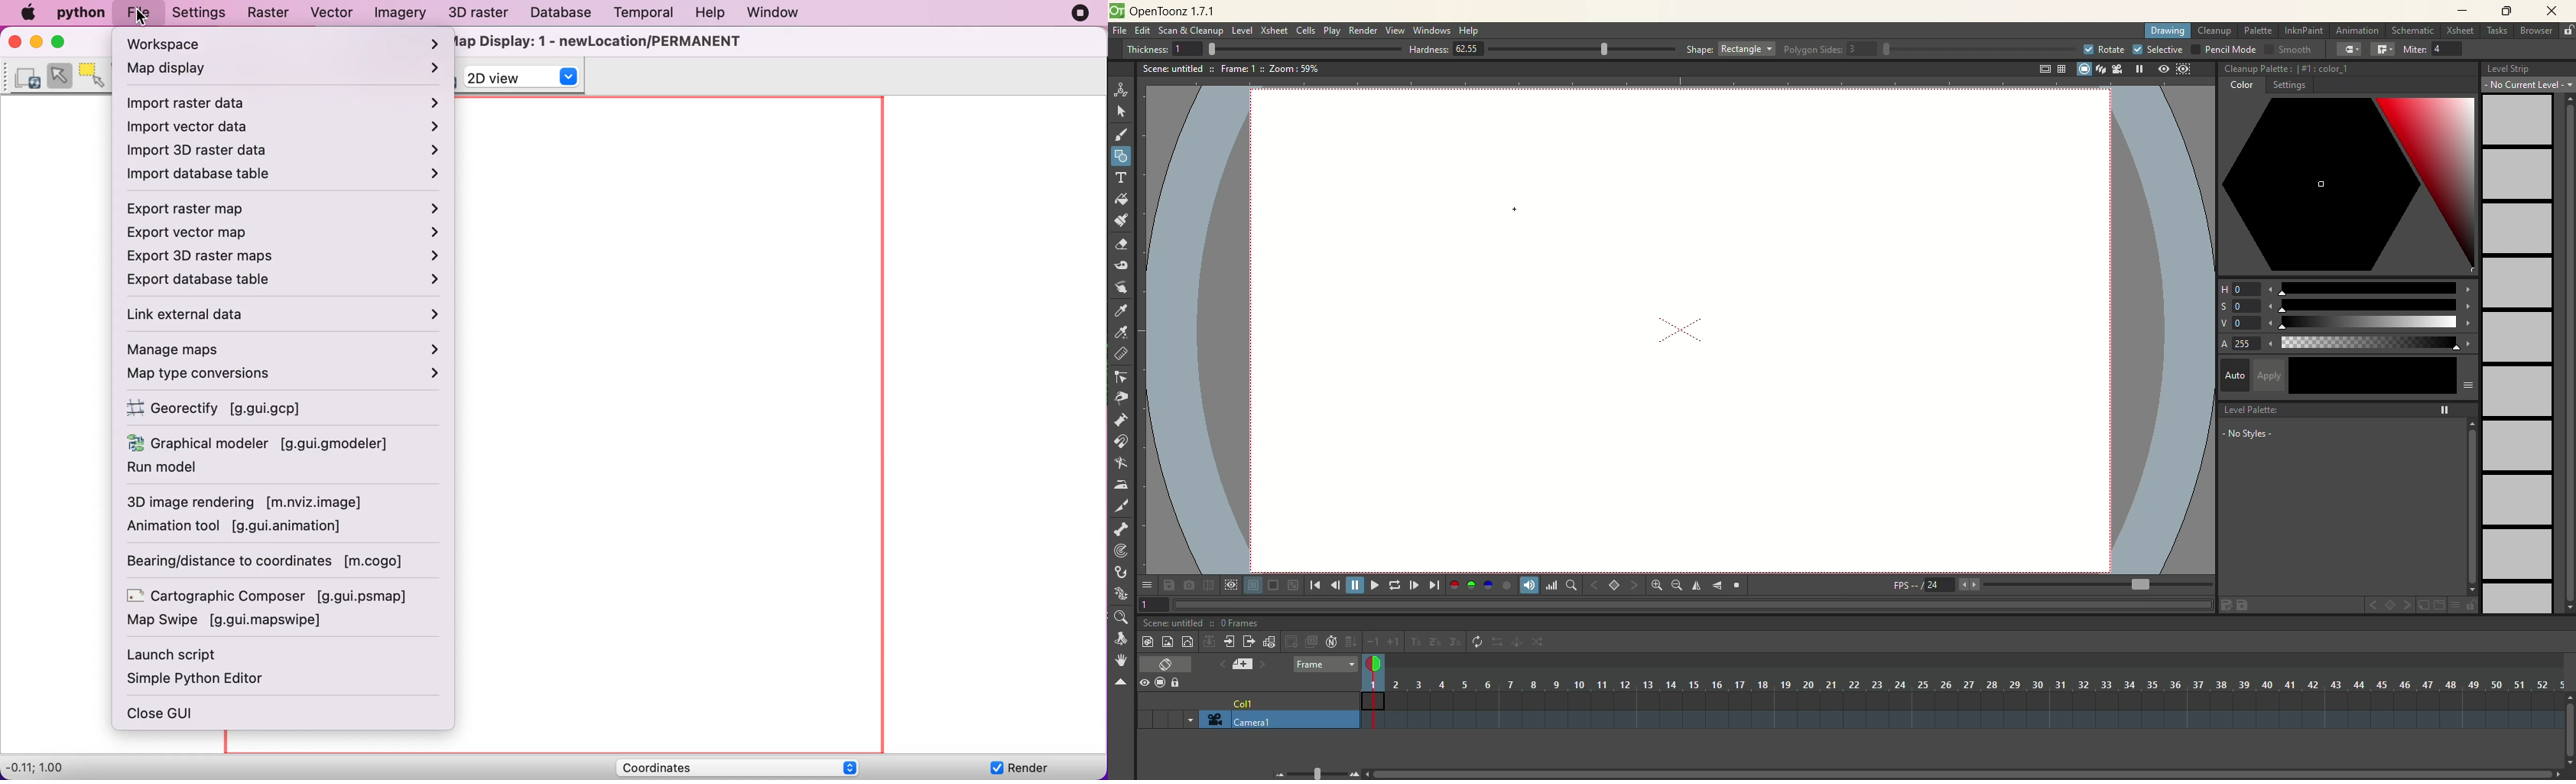 The width and height of the screenshot is (2576, 784). Describe the element at coordinates (1477, 642) in the screenshot. I see `repeat` at that location.